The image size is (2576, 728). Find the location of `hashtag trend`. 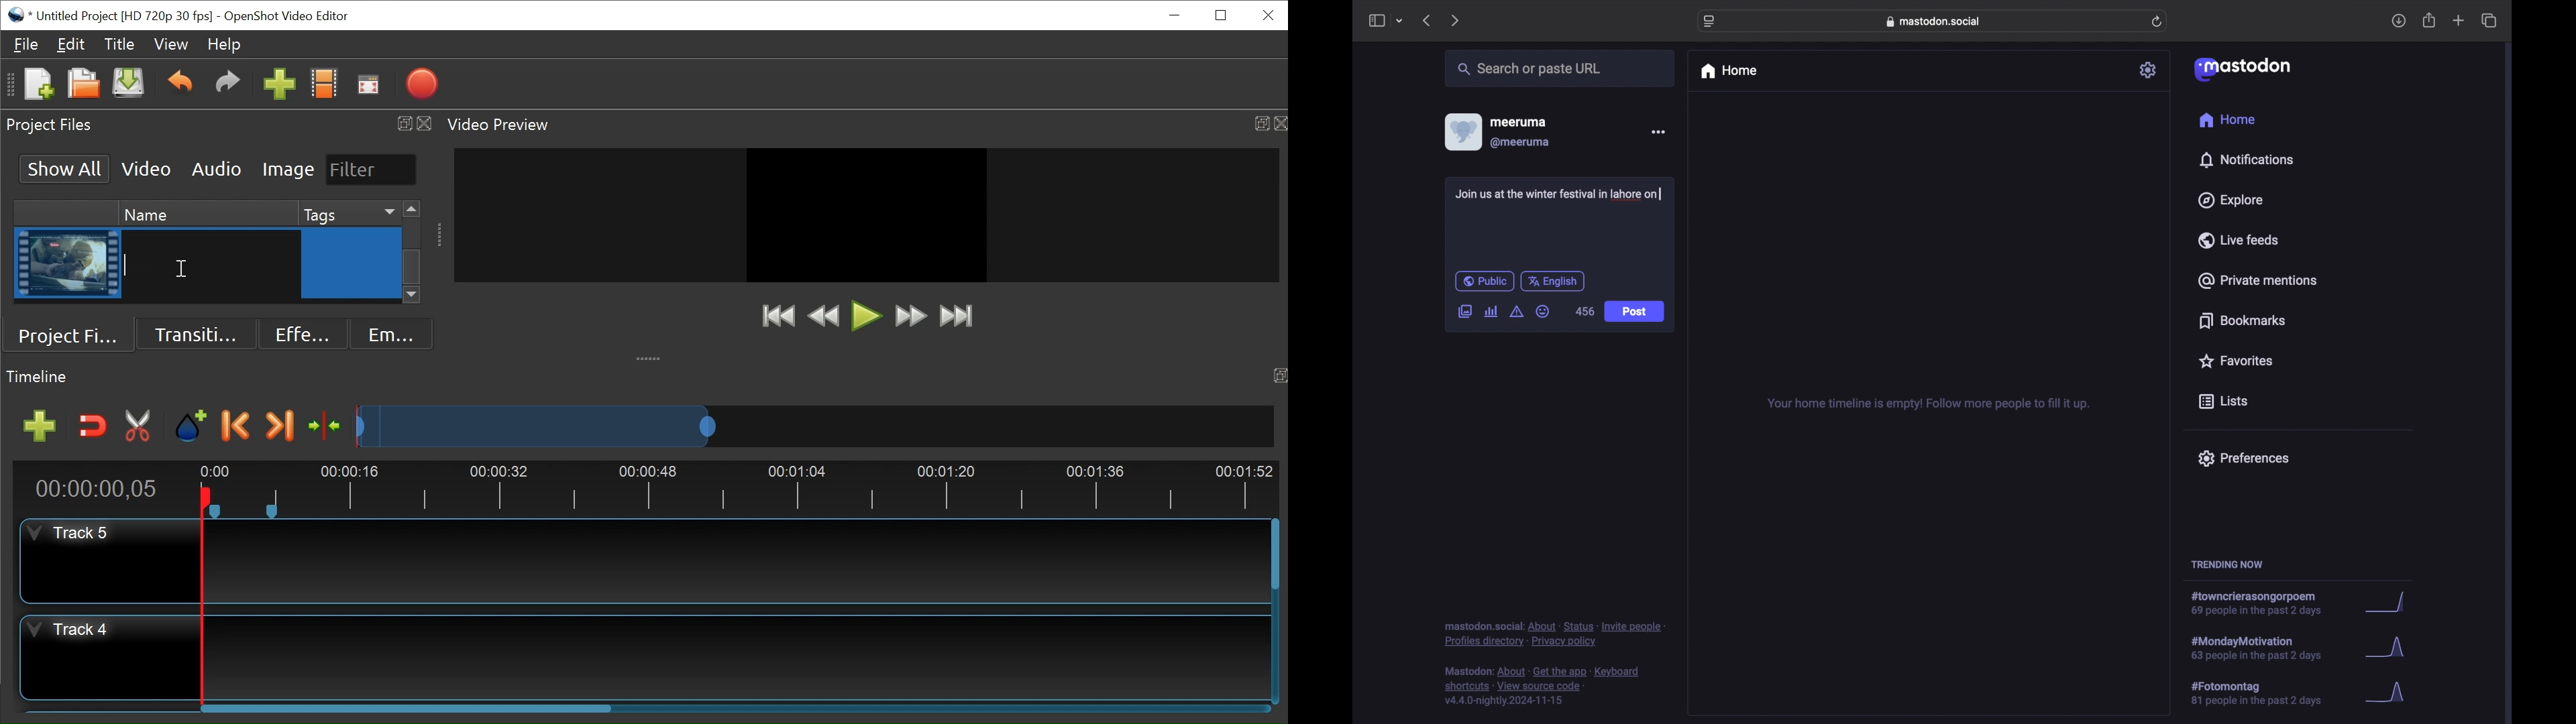

hashtag trend is located at coordinates (2265, 647).